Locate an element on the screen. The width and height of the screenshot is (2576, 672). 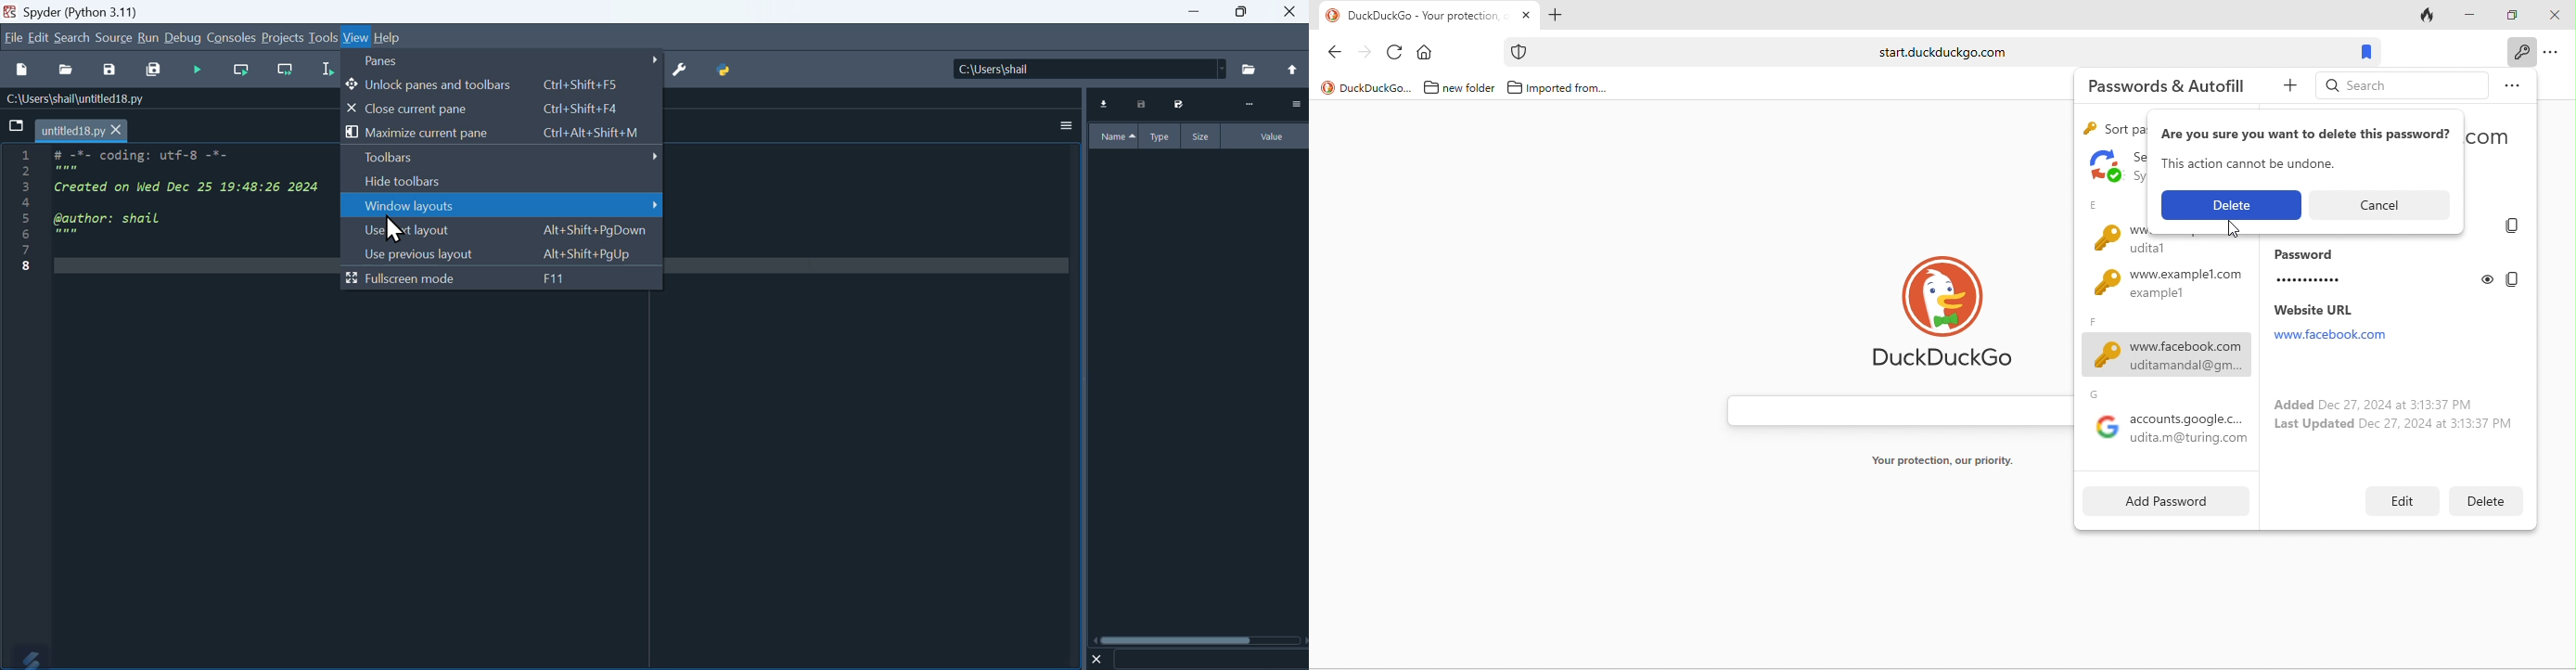
Print is located at coordinates (1143, 104).